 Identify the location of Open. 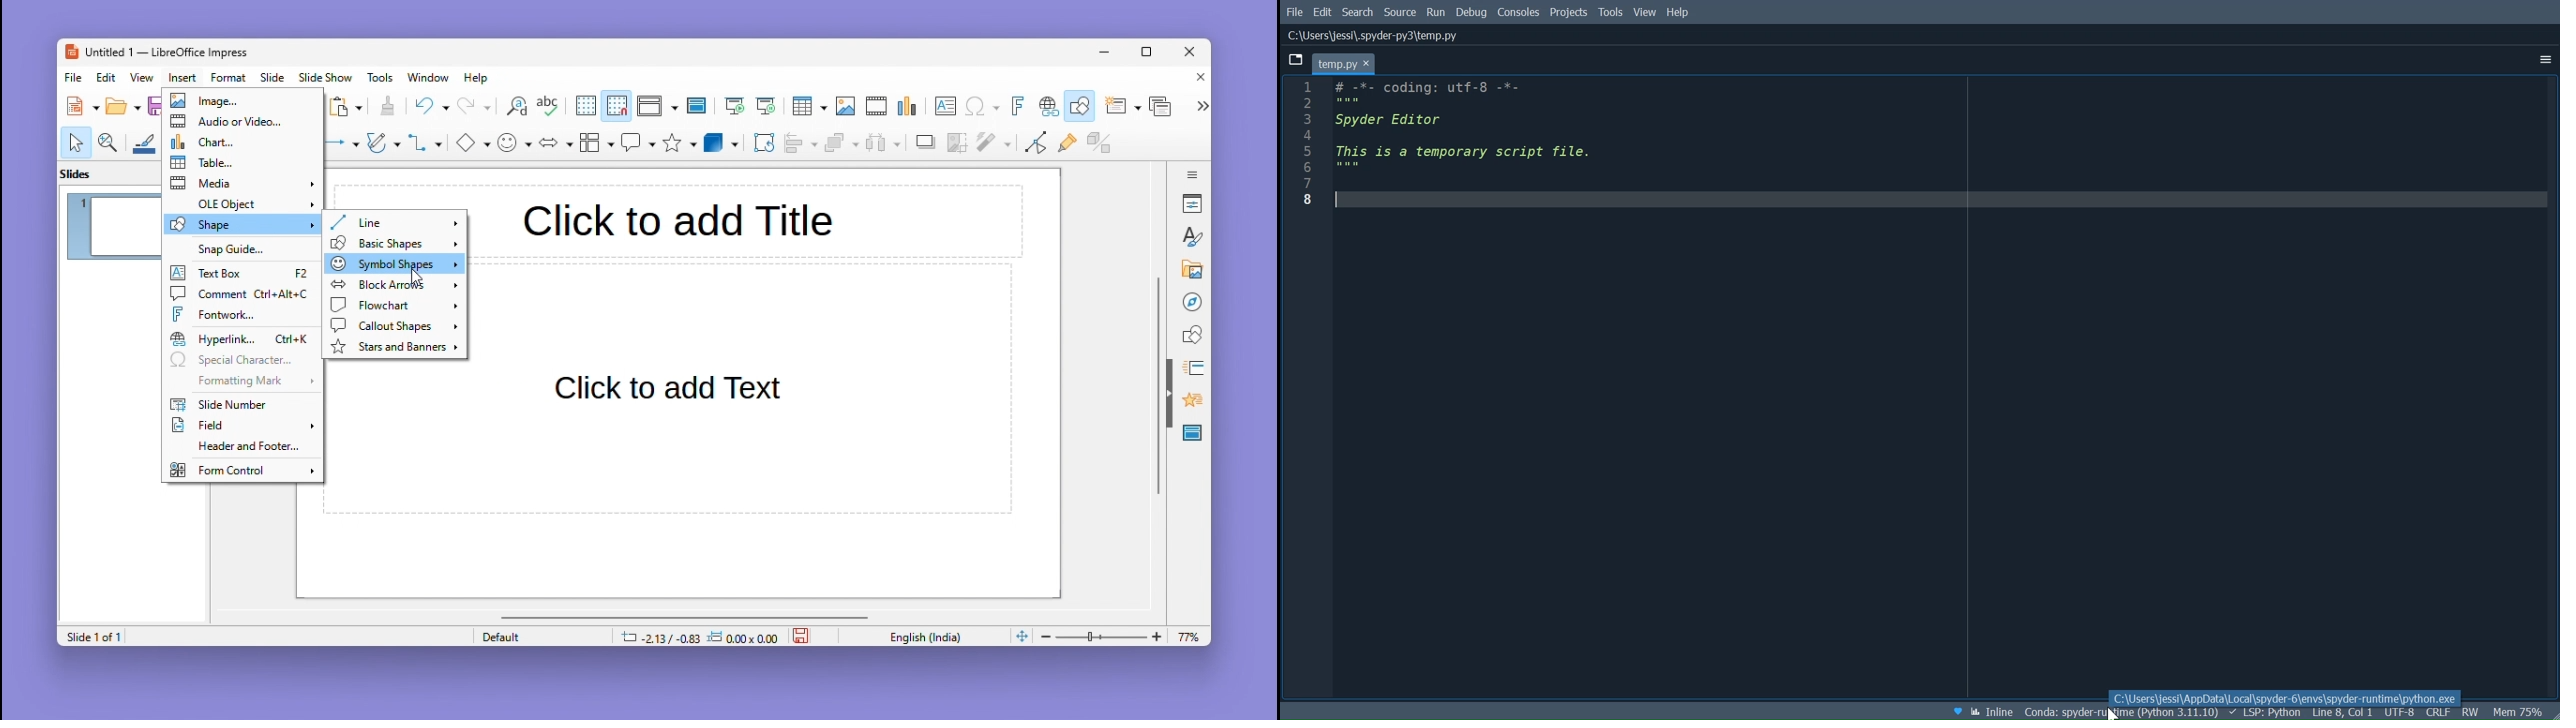
(123, 107).